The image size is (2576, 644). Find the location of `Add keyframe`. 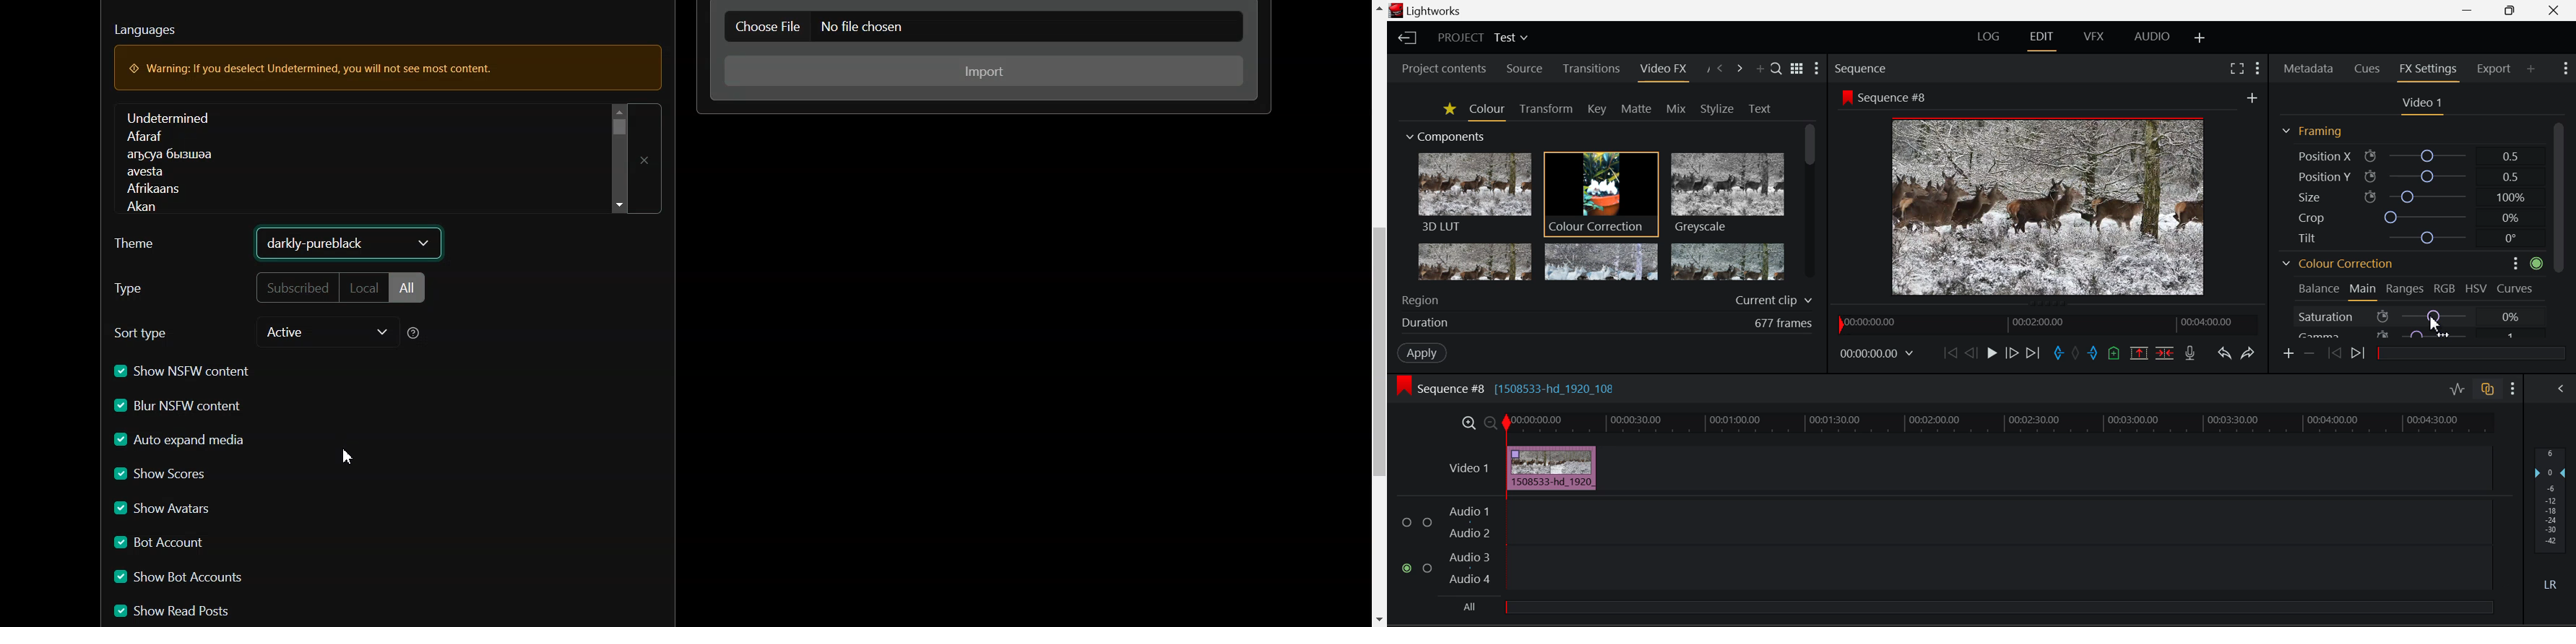

Add keyframe is located at coordinates (2290, 354).